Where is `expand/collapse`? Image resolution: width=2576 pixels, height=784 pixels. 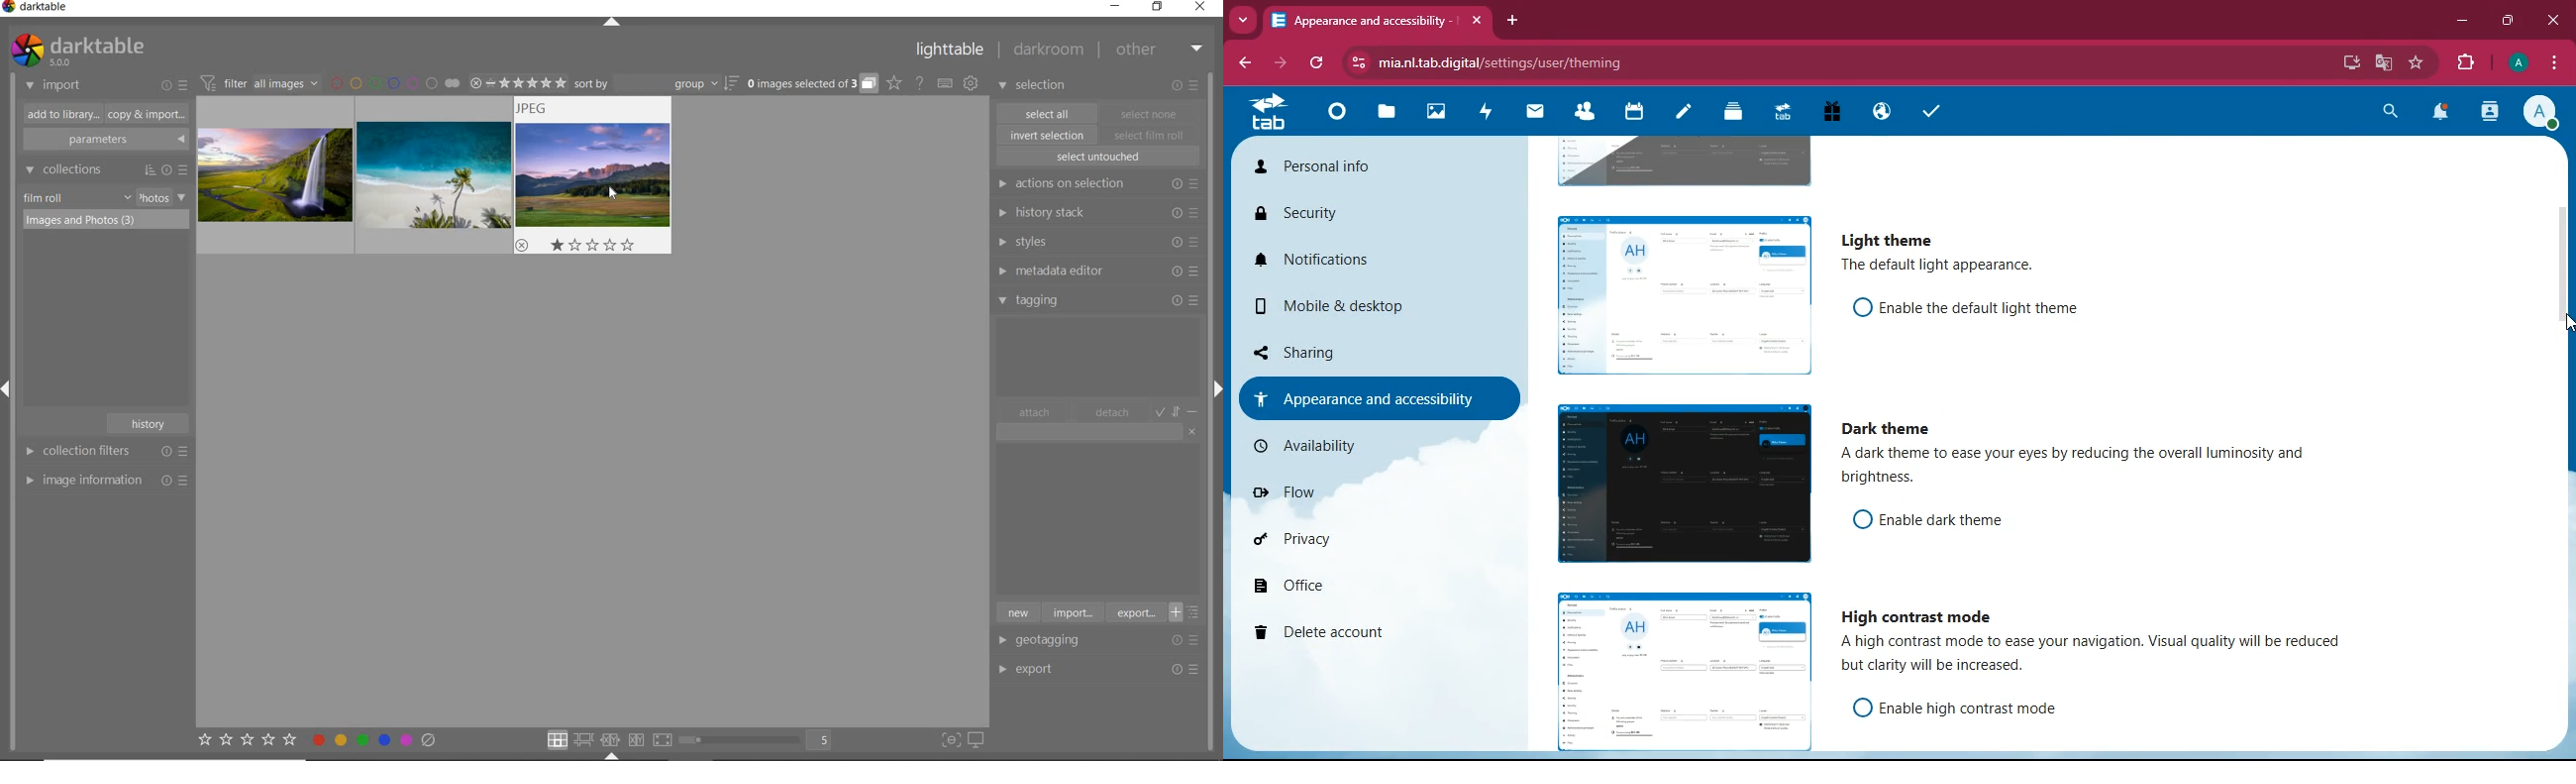 expand/collapse is located at coordinates (611, 24).